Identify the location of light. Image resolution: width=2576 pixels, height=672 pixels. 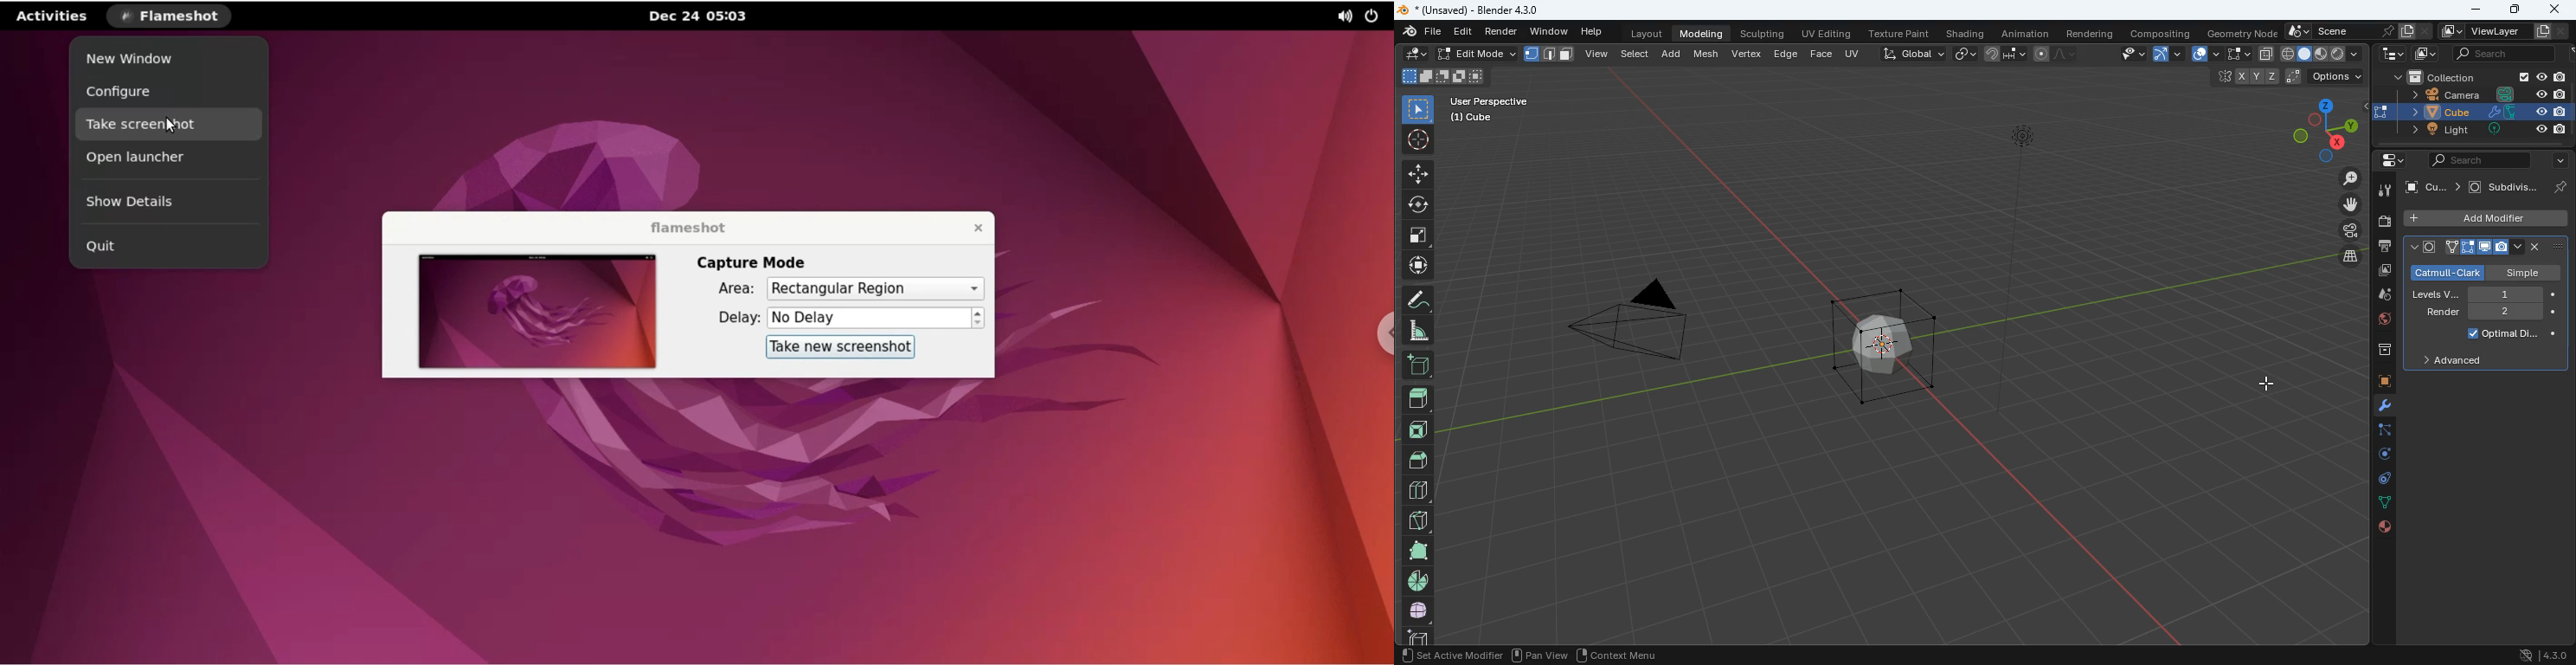
(2040, 169).